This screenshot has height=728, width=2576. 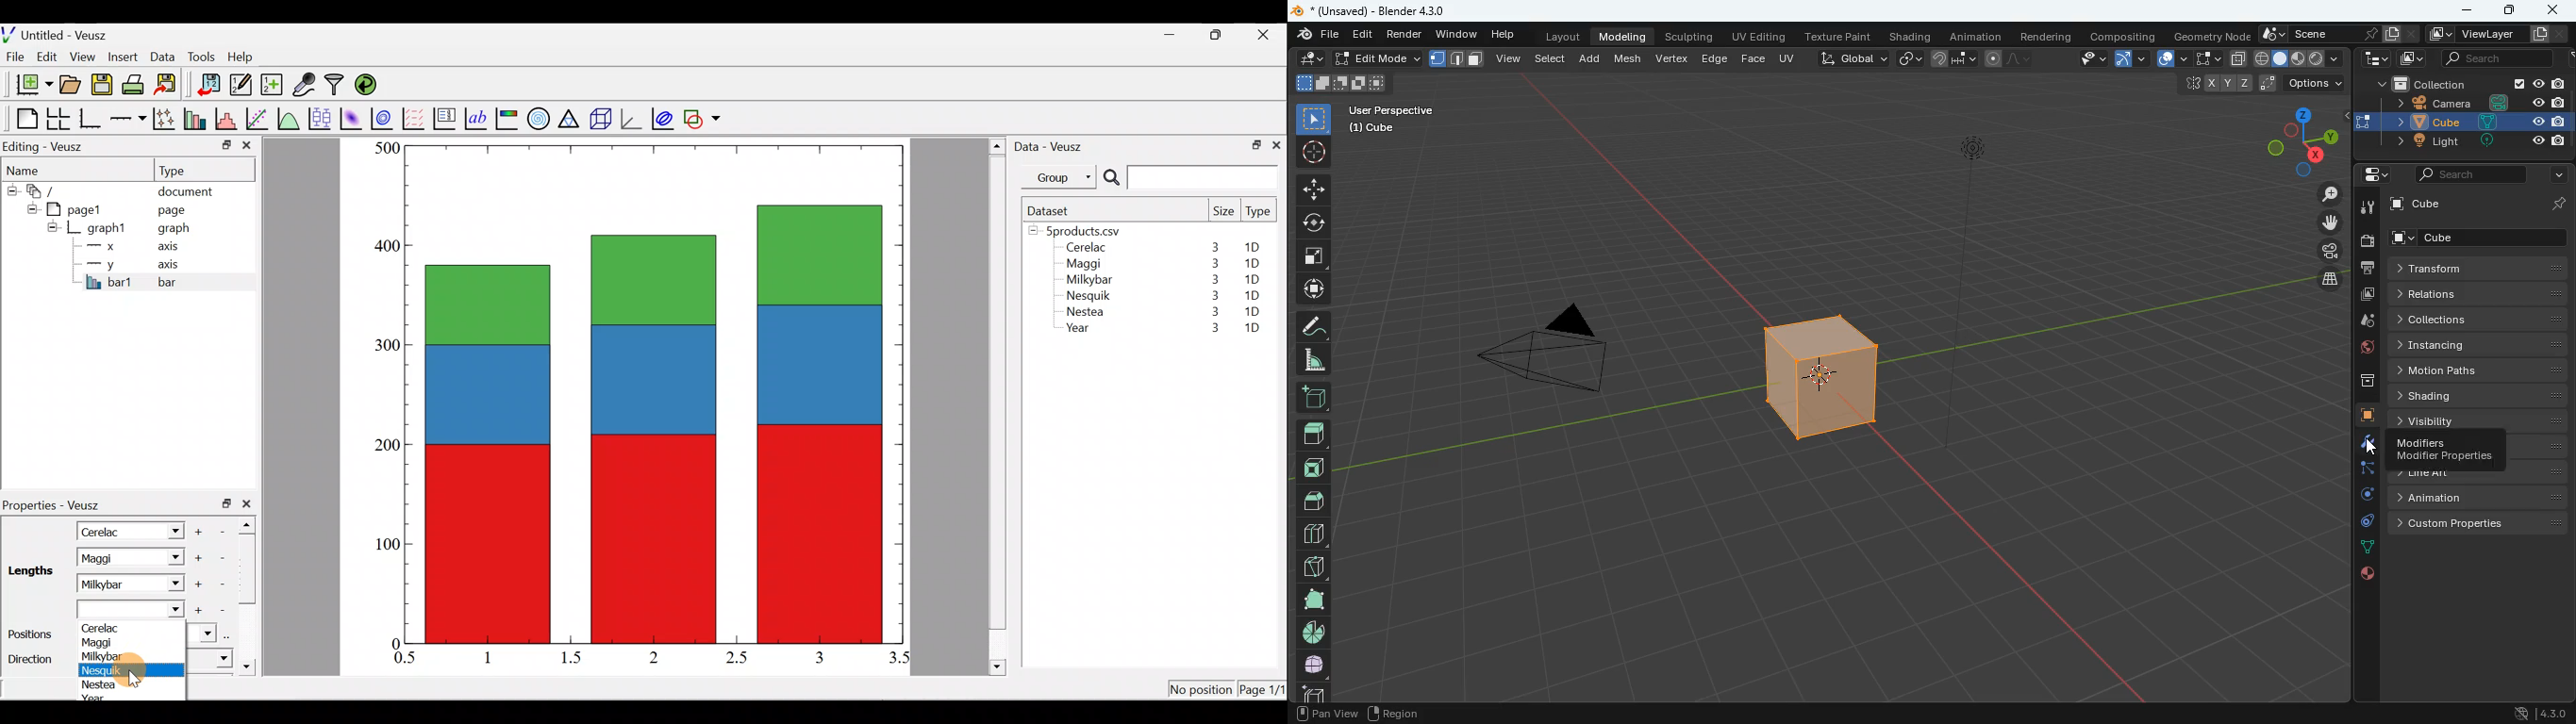 What do you see at coordinates (1264, 692) in the screenshot?
I see `Page 1/11` at bounding box center [1264, 692].